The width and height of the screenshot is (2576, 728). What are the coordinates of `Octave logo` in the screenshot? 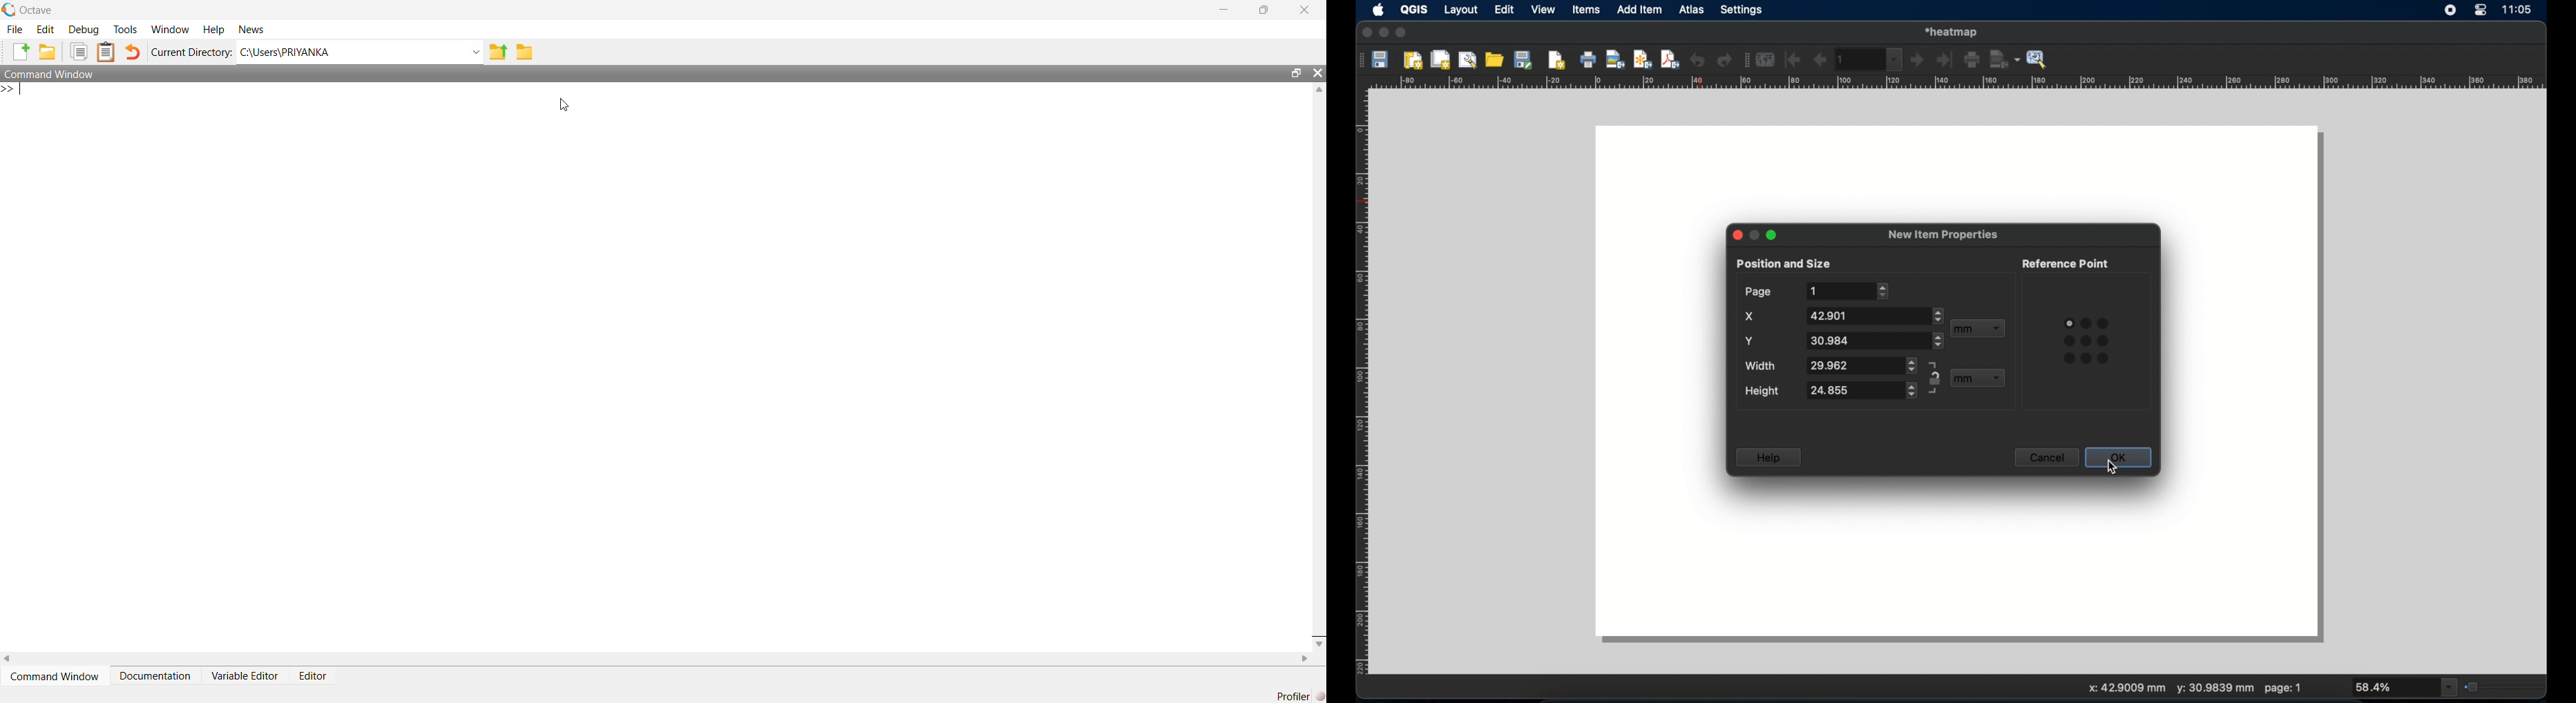 It's located at (8, 9).